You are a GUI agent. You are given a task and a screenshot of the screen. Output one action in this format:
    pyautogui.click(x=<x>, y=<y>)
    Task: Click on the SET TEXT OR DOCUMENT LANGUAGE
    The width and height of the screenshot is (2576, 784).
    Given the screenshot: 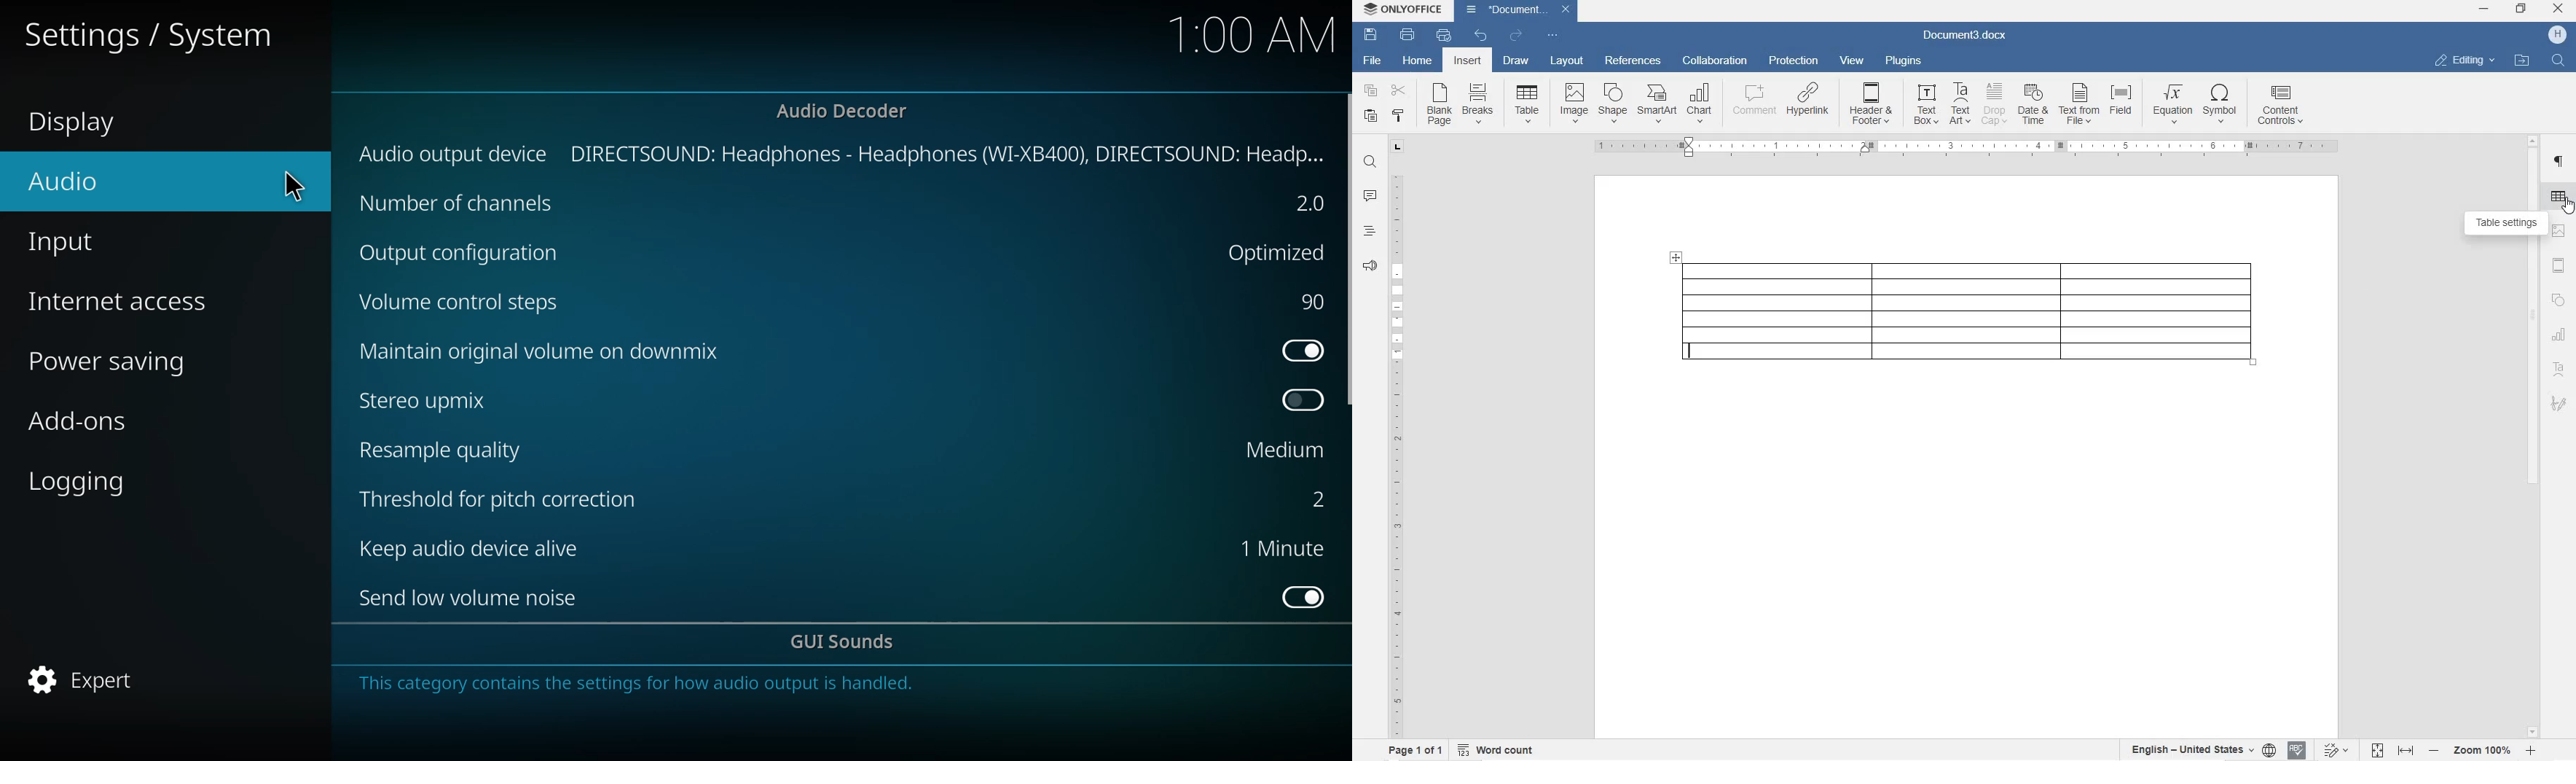 What is the action you would take?
    pyautogui.click(x=2201, y=749)
    